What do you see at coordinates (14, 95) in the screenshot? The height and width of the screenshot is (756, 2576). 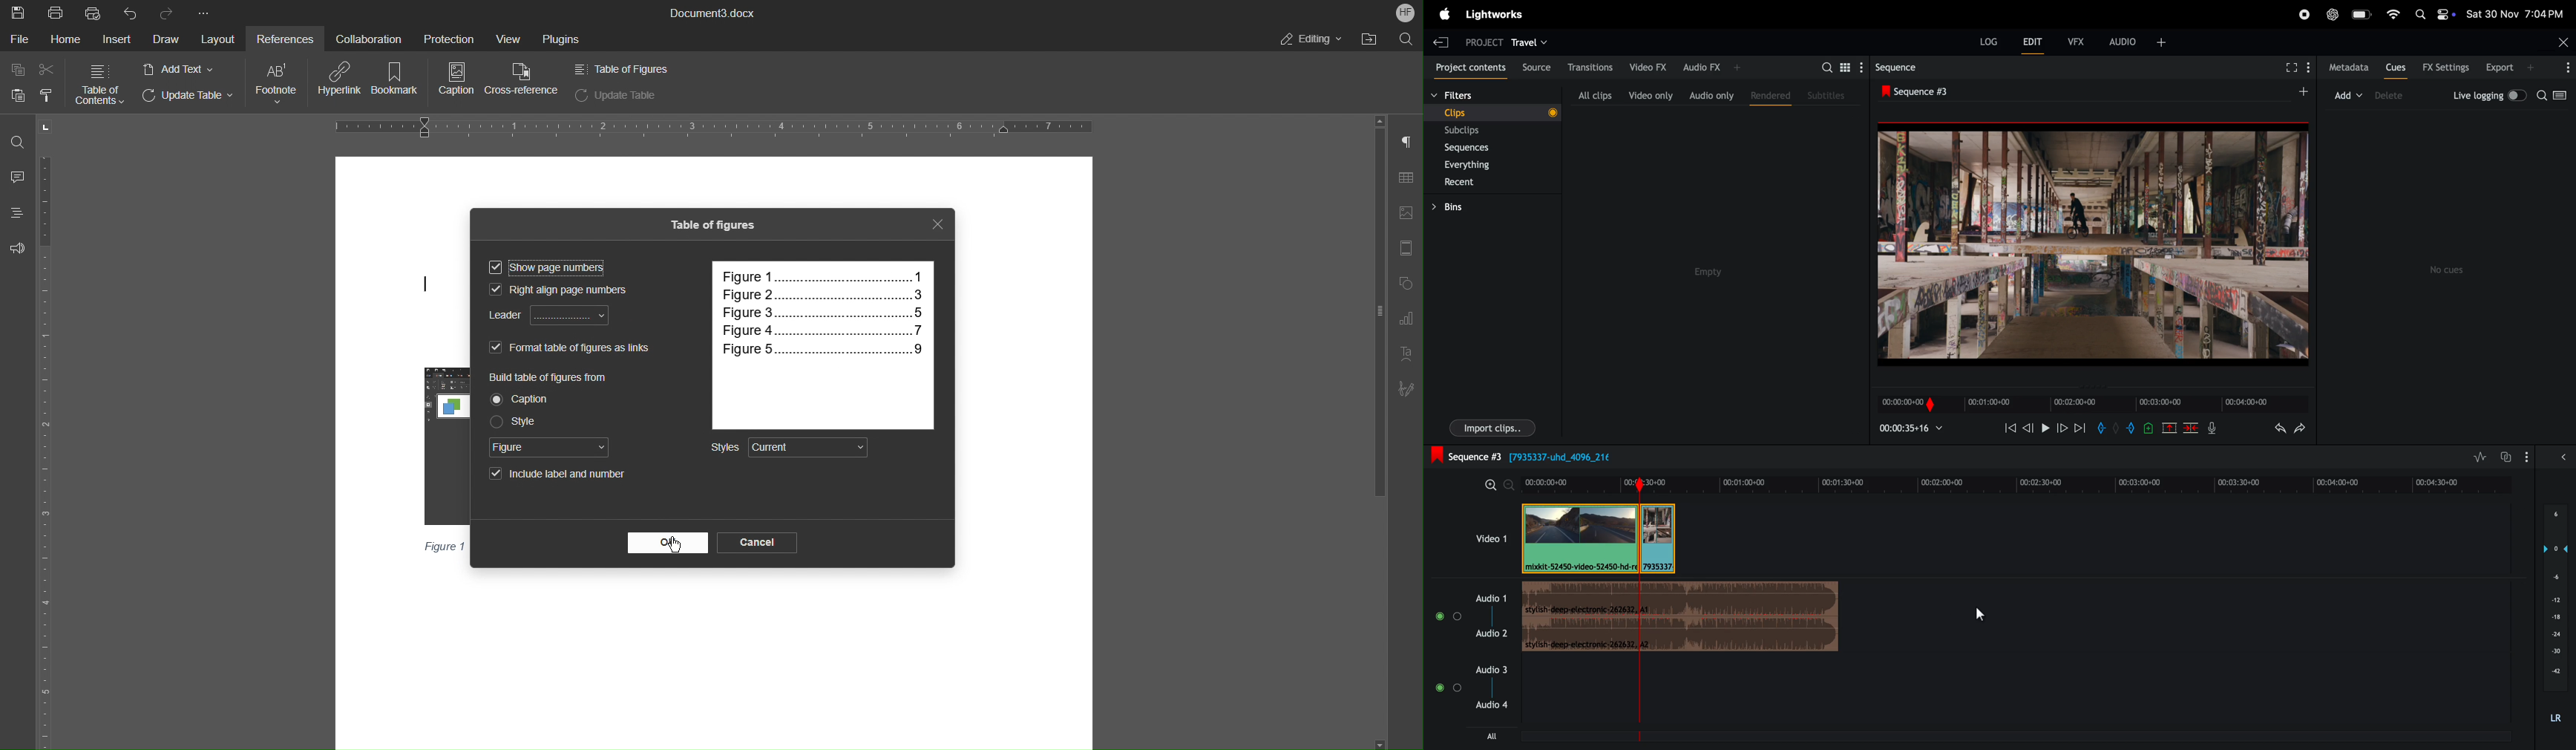 I see `Paste` at bounding box center [14, 95].